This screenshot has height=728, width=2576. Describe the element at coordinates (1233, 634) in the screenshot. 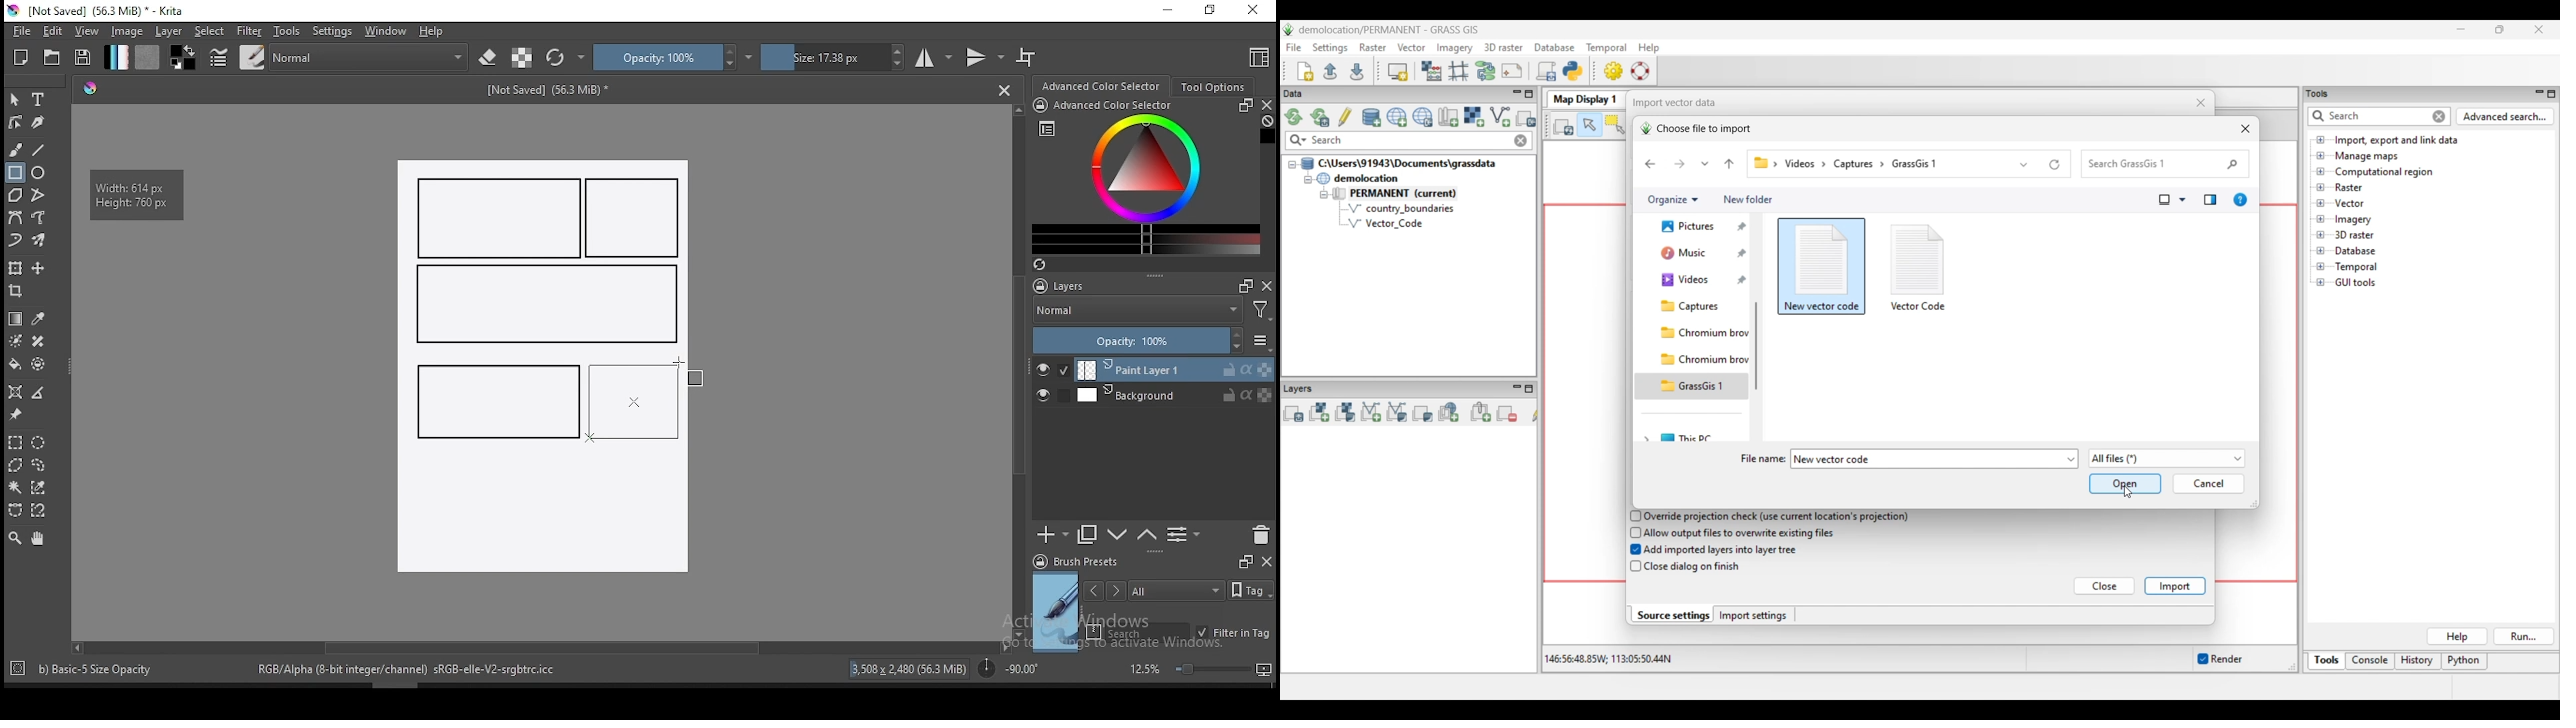

I see `filter in tag` at that location.